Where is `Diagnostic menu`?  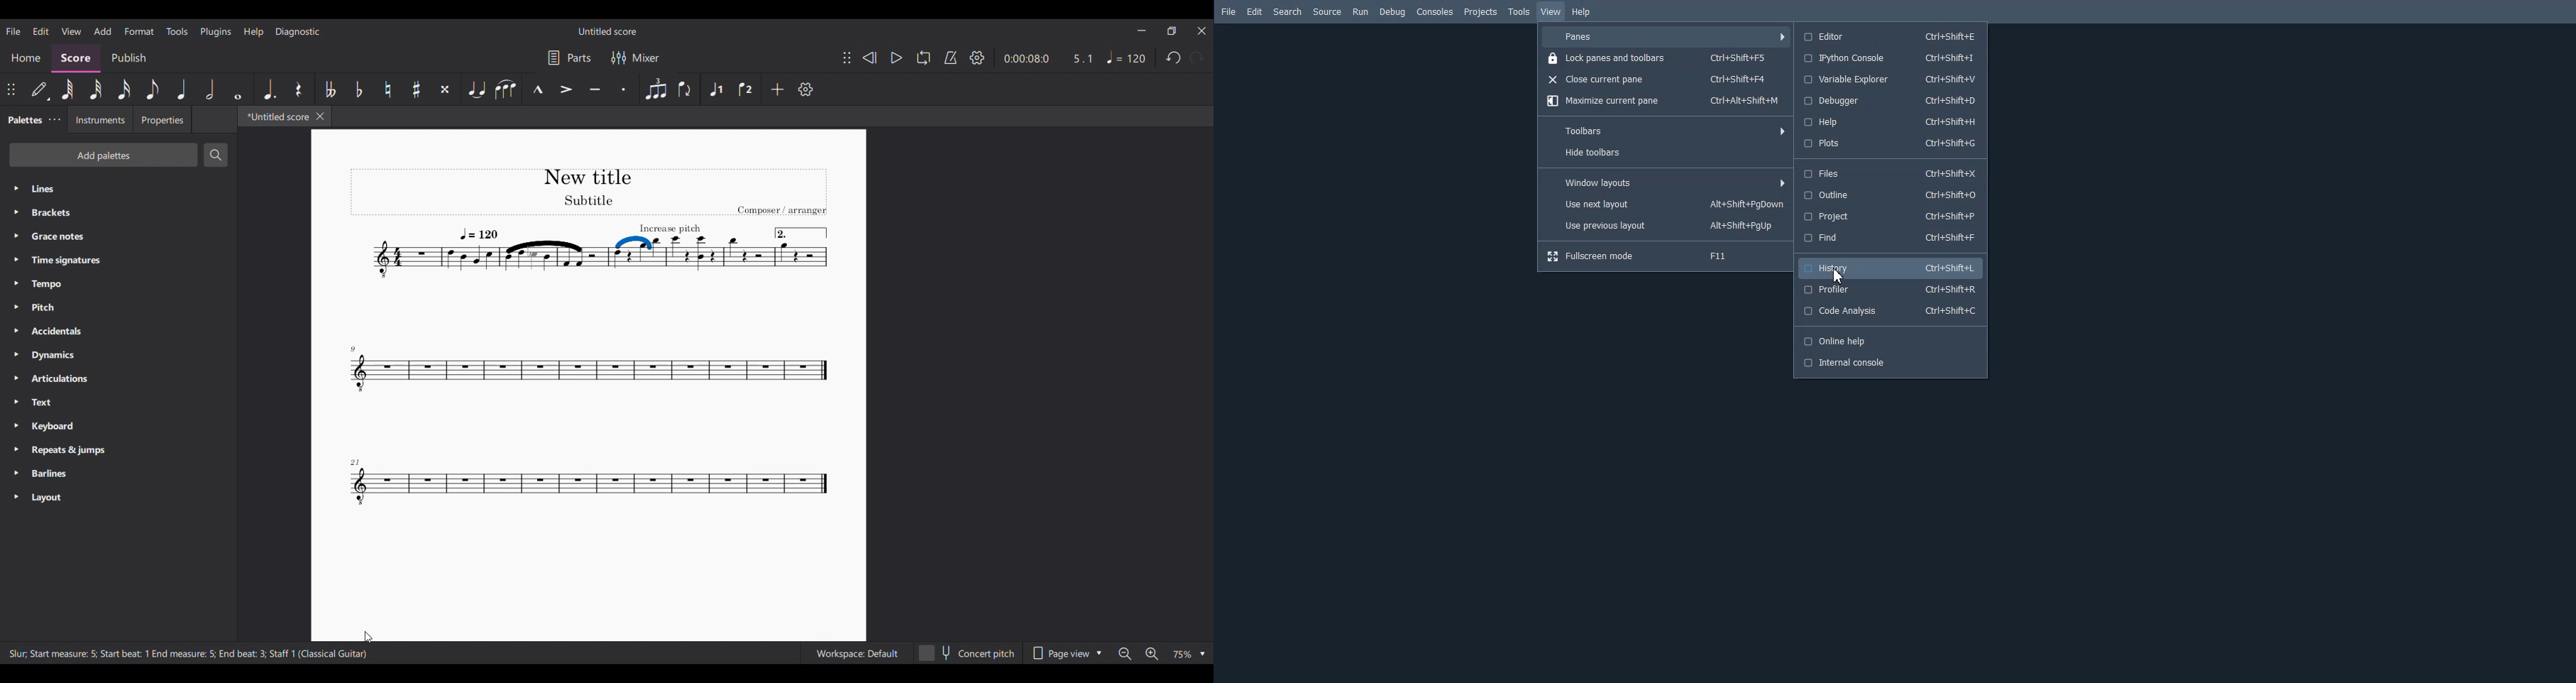 Diagnostic menu is located at coordinates (298, 32).